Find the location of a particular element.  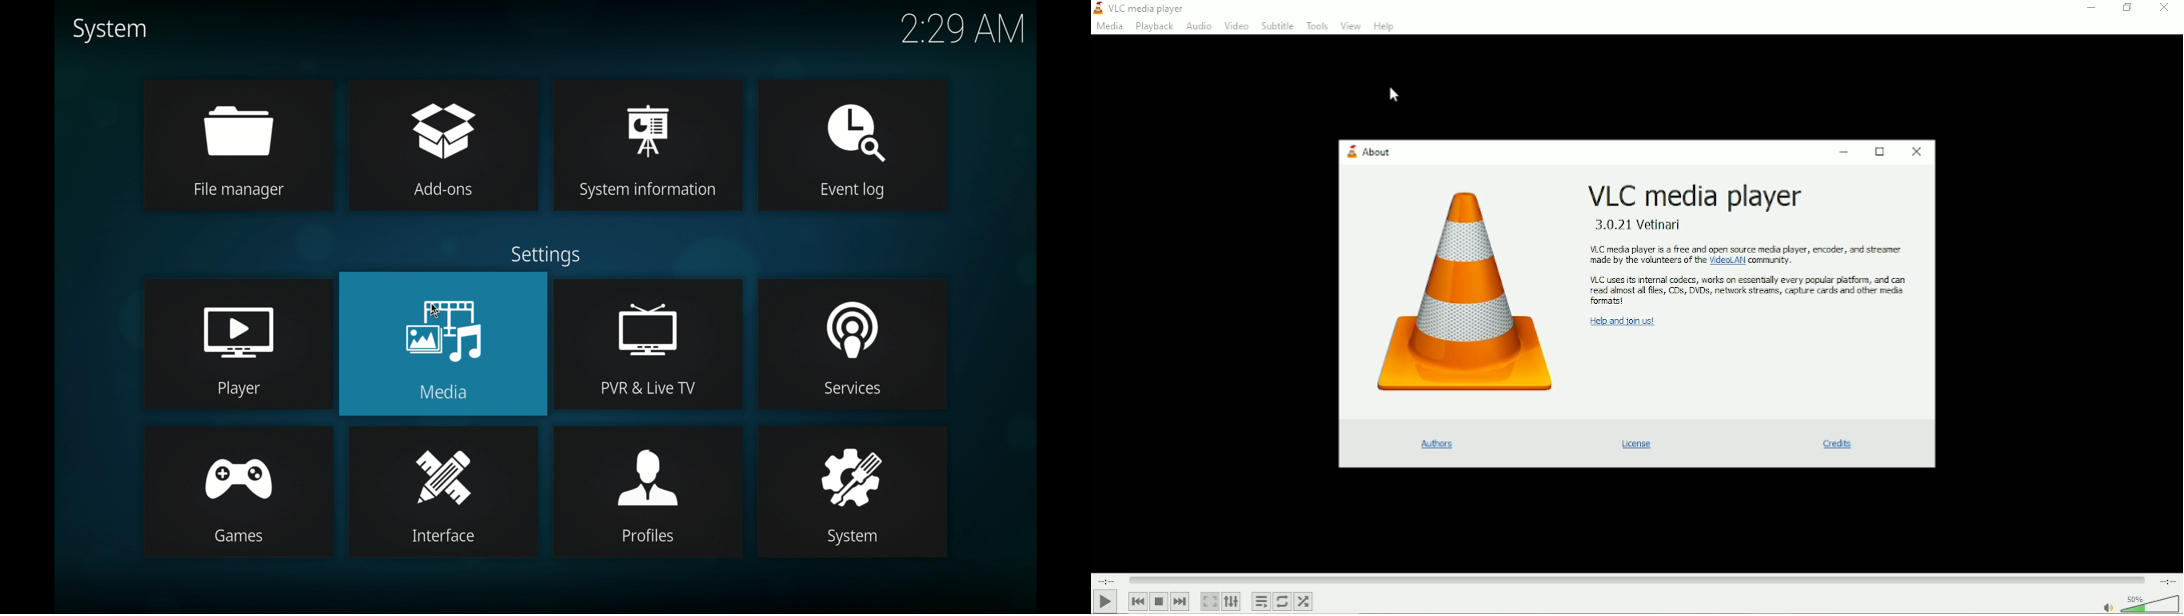

Show extended settings is located at coordinates (1231, 601).